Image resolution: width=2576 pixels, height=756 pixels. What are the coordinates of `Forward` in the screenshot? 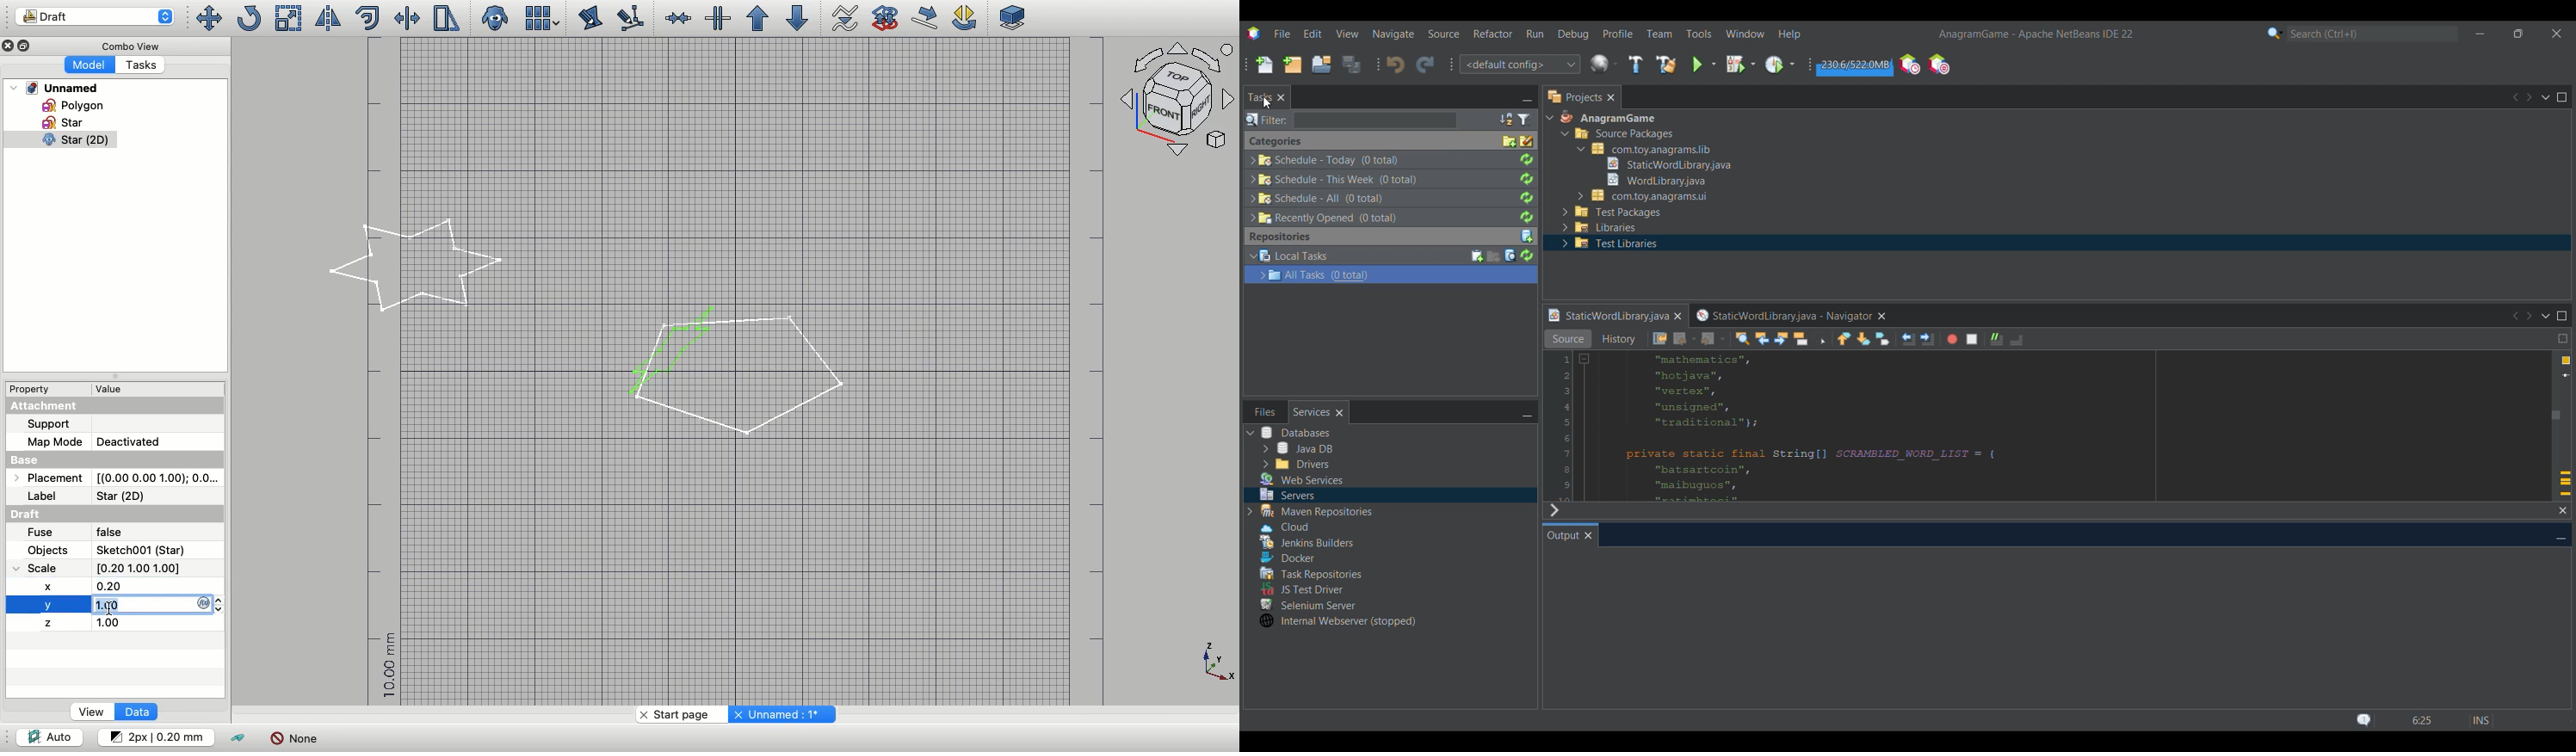 It's located at (1714, 338).